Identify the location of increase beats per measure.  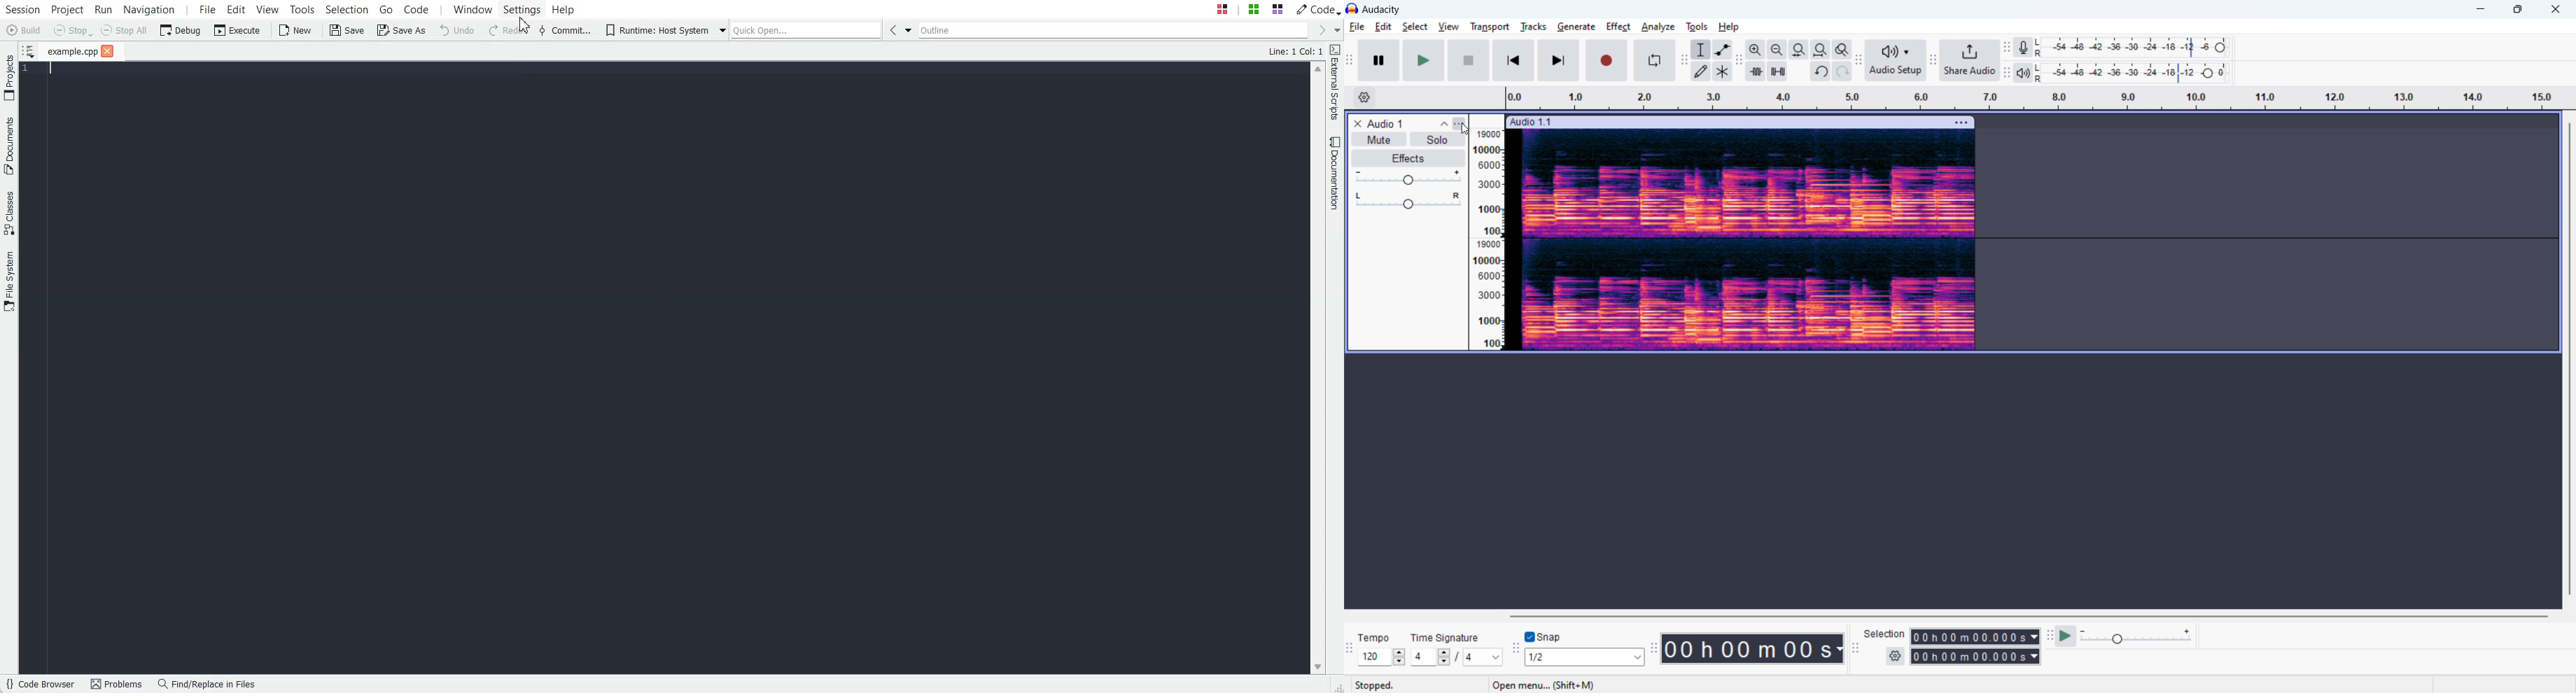
(1444, 651).